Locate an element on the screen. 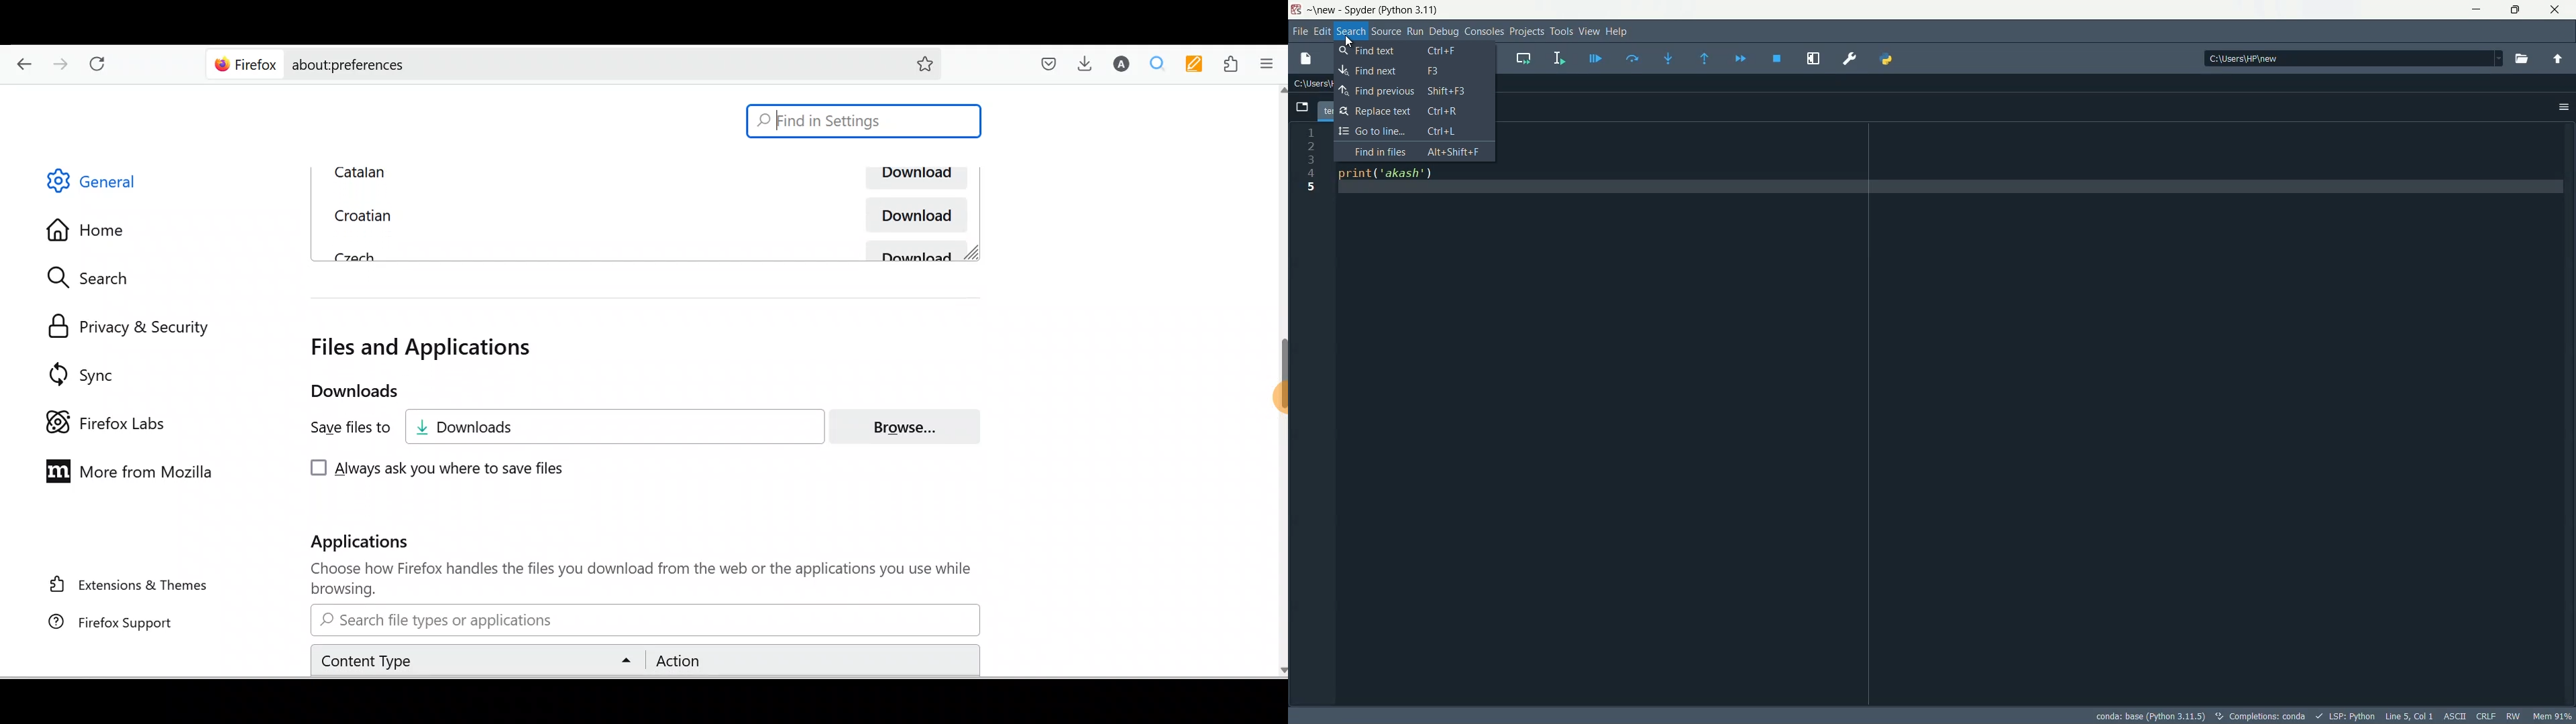 The height and width of the screenshot is (728, 2576). minimize is located at coordinates (2475, 10).